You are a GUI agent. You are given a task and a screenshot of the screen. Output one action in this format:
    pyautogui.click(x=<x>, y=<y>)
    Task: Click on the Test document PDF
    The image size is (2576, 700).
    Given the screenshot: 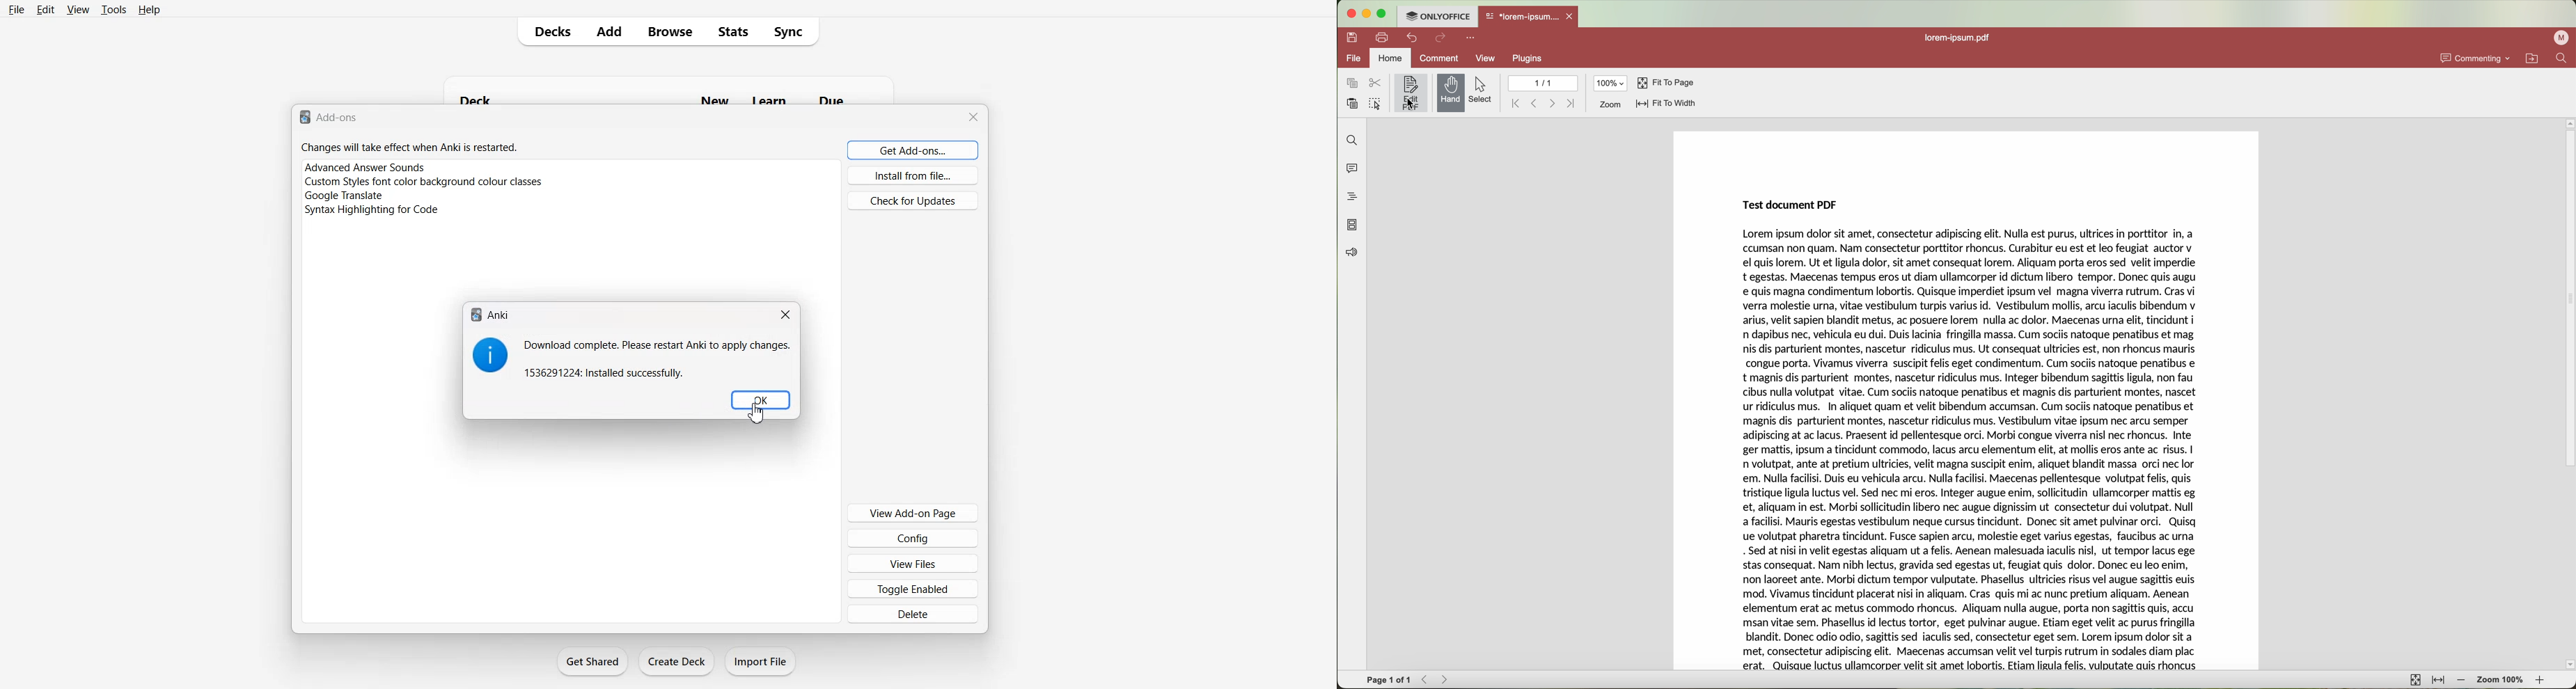 What is the action you would take?
    pyautogui.click(x=1793, y=206)
    